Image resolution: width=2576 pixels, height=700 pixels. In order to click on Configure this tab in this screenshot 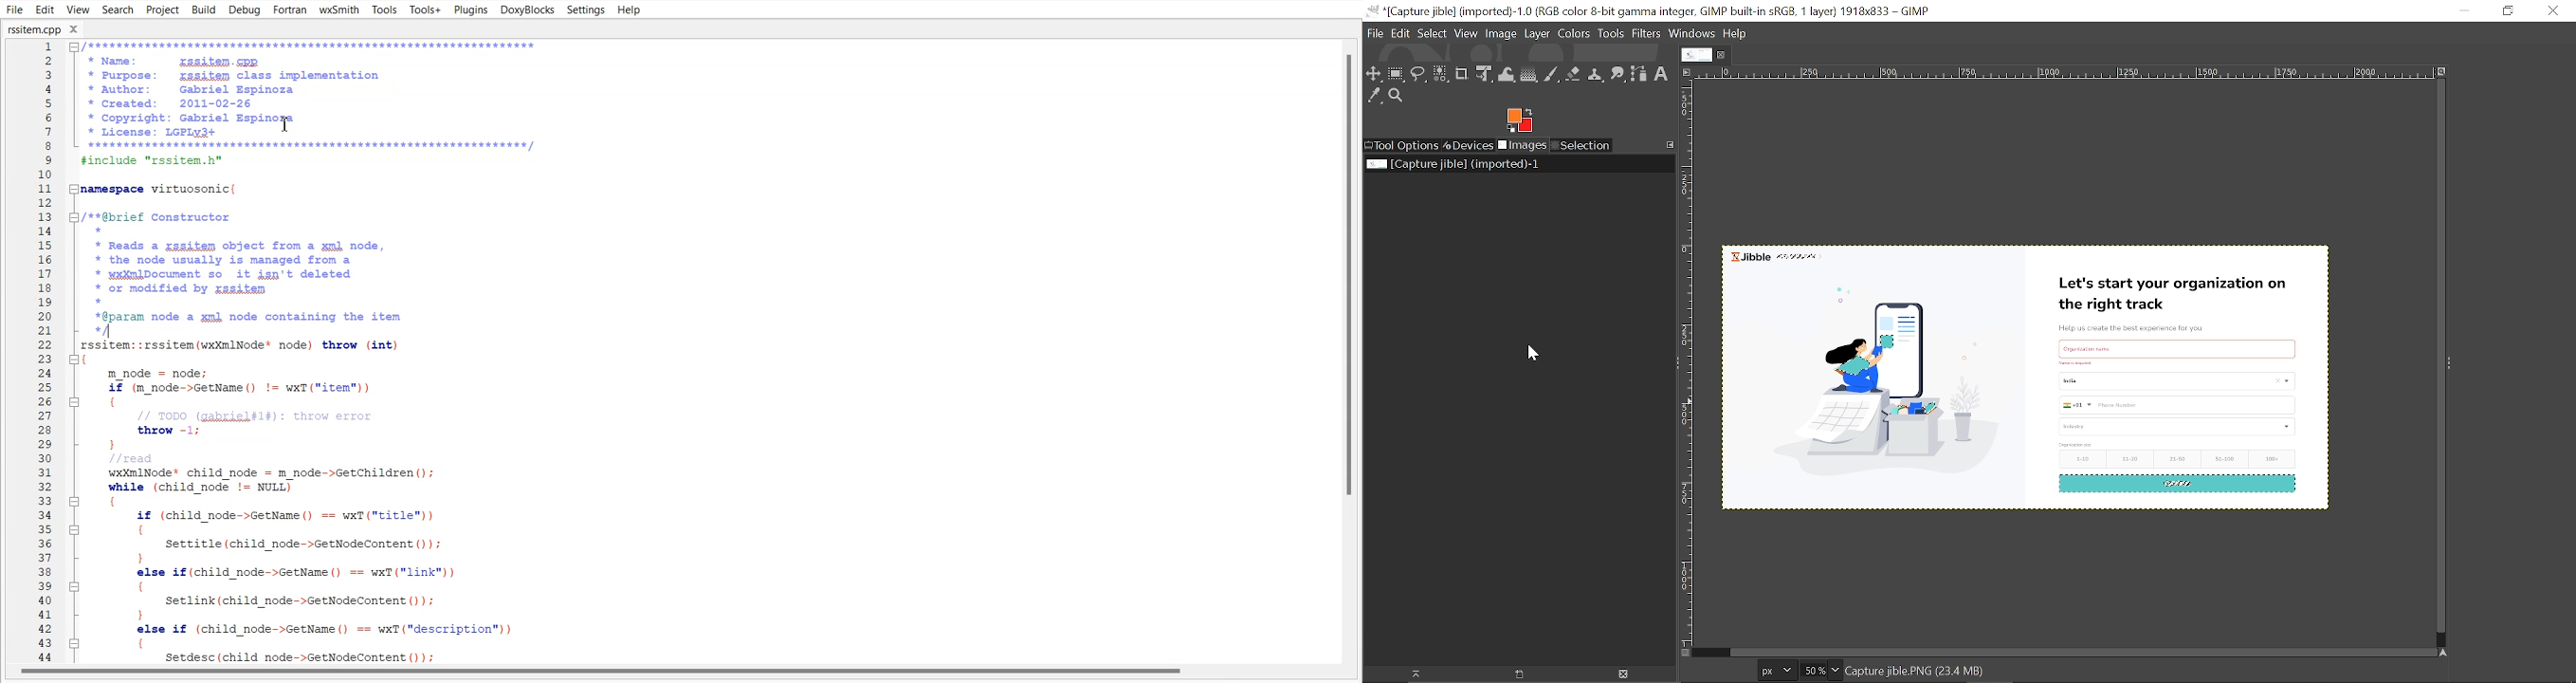, I will do `click(1671, 144)`.